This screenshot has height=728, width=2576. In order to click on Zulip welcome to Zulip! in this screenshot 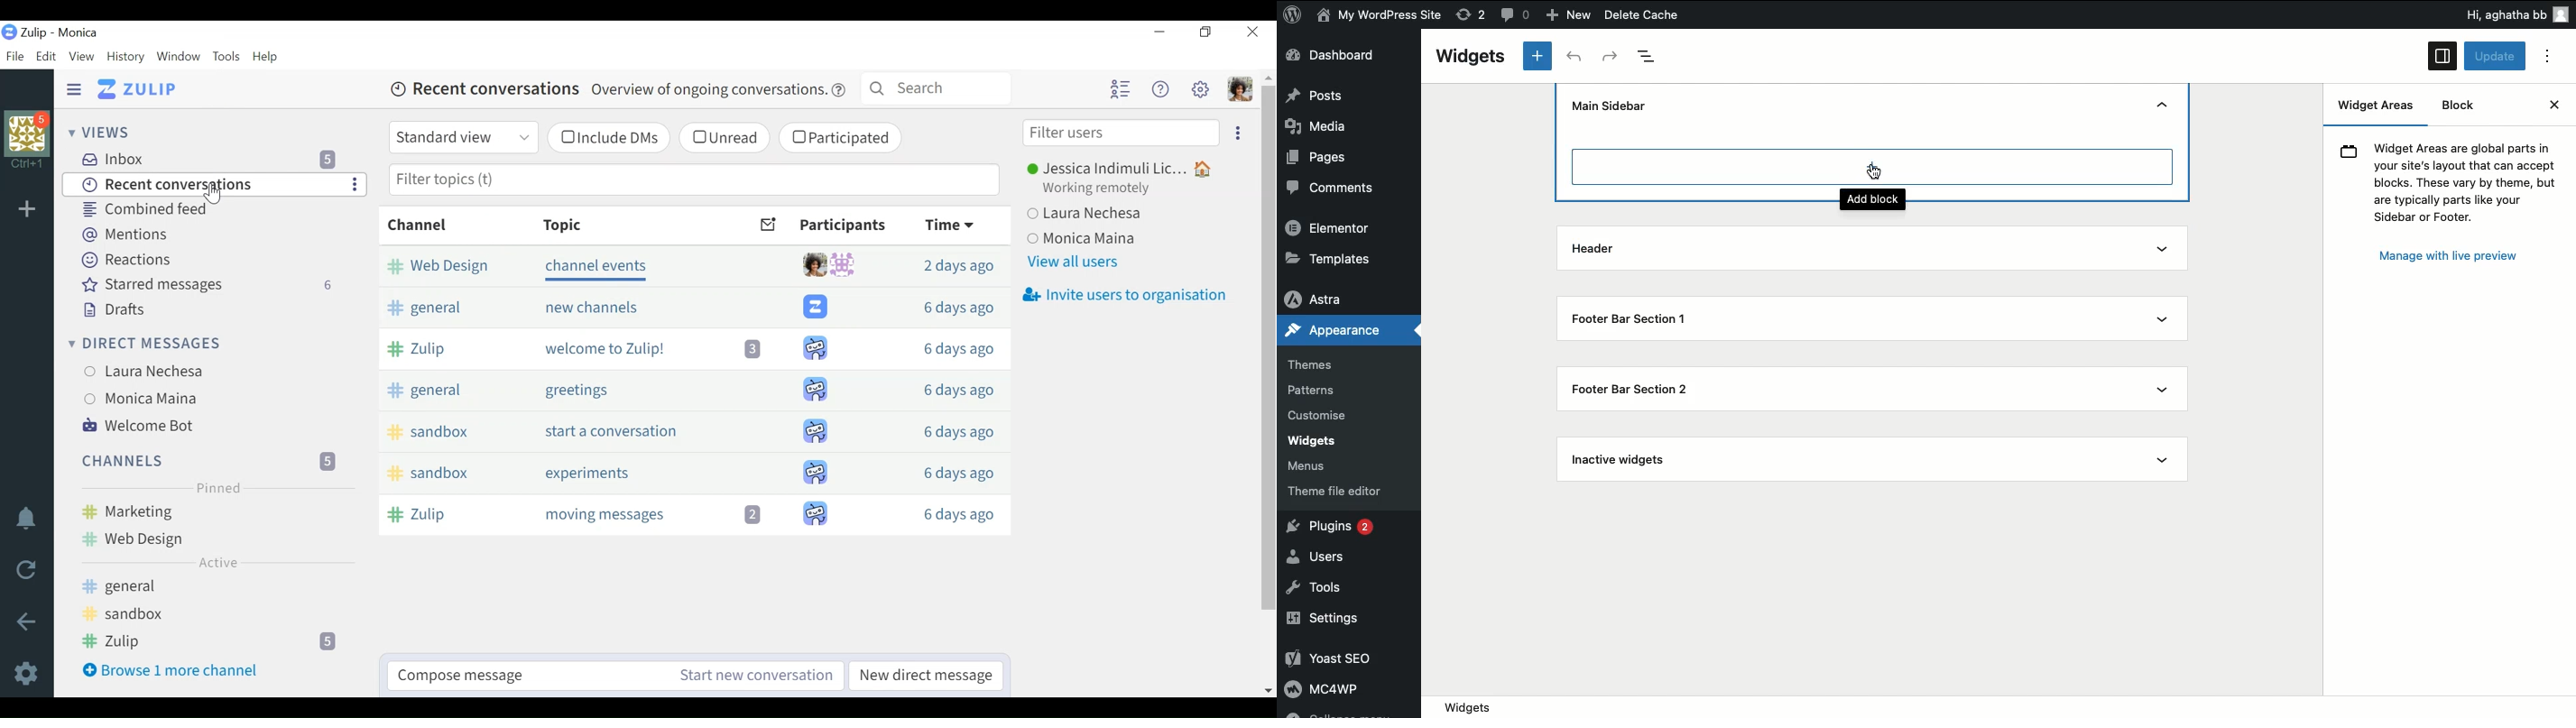, I will do `click(692, 346)`.